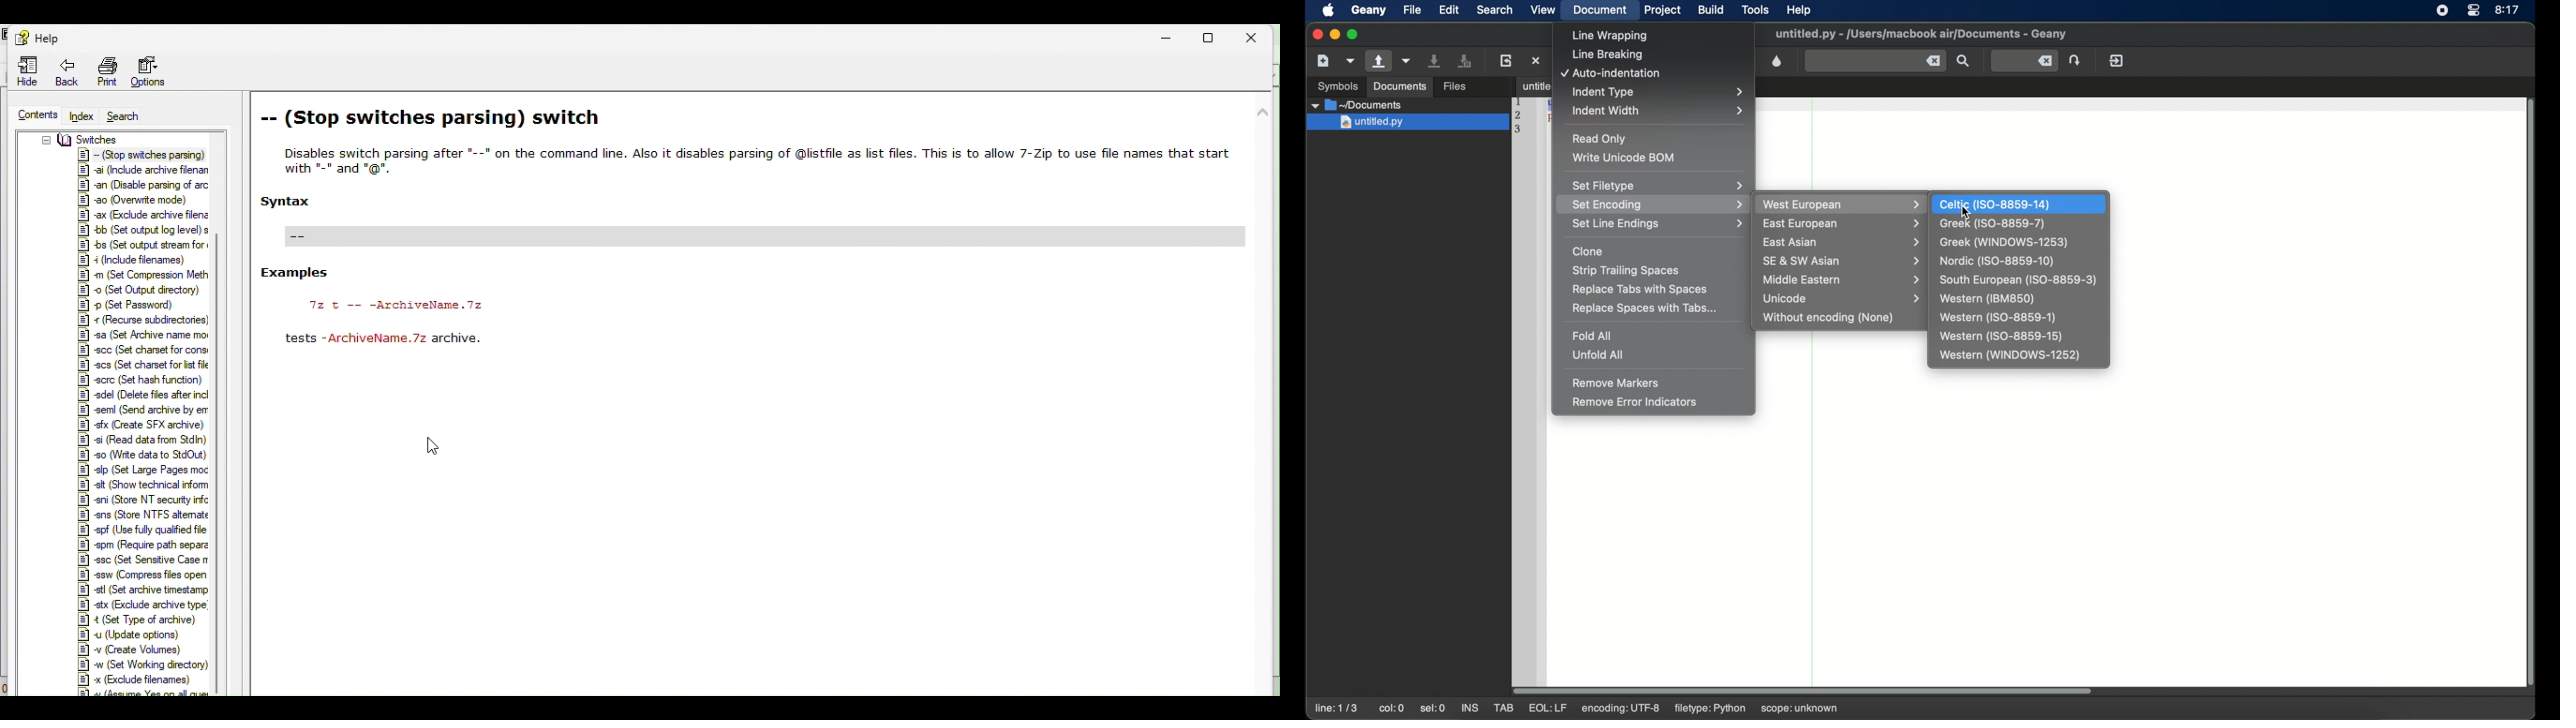 This screenshot has height=728, width=2576. I want to click on , so click(145, 170).